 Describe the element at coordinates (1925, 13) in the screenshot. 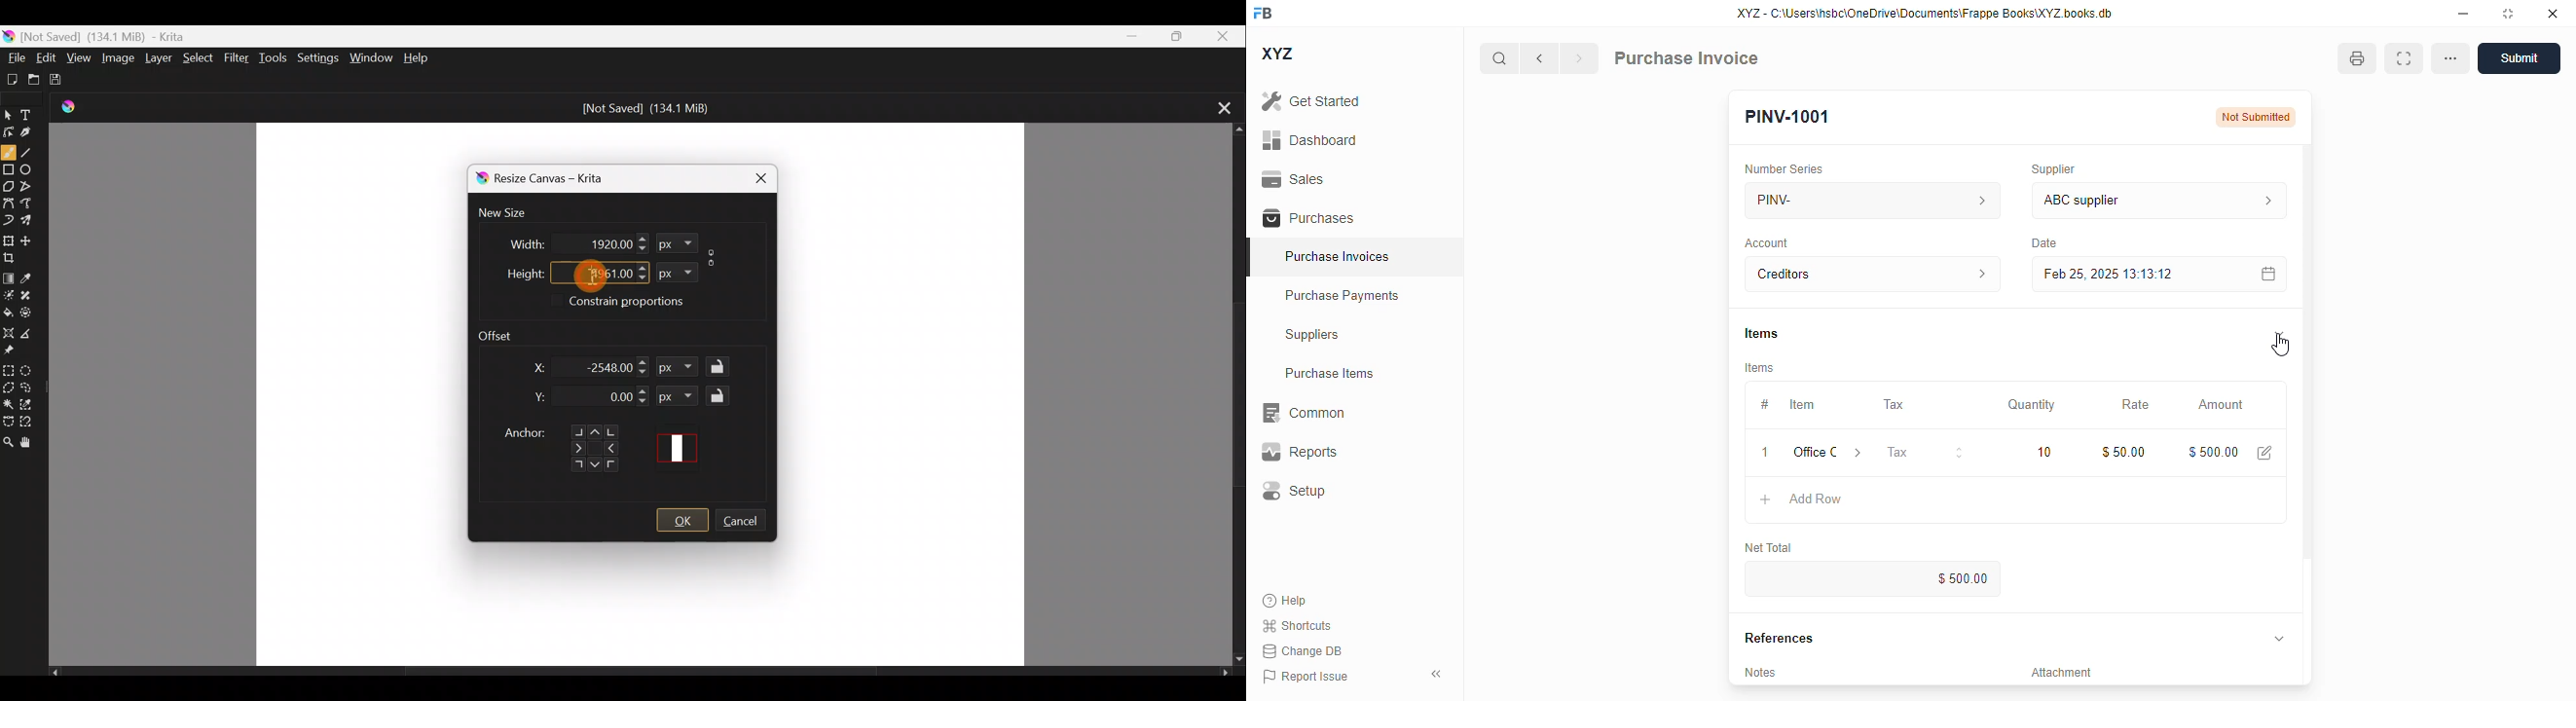

I see `XYZ - C:\Users\hsbc\OneDrive\Documents\Frappe Books\XYZ books.db` at that location.